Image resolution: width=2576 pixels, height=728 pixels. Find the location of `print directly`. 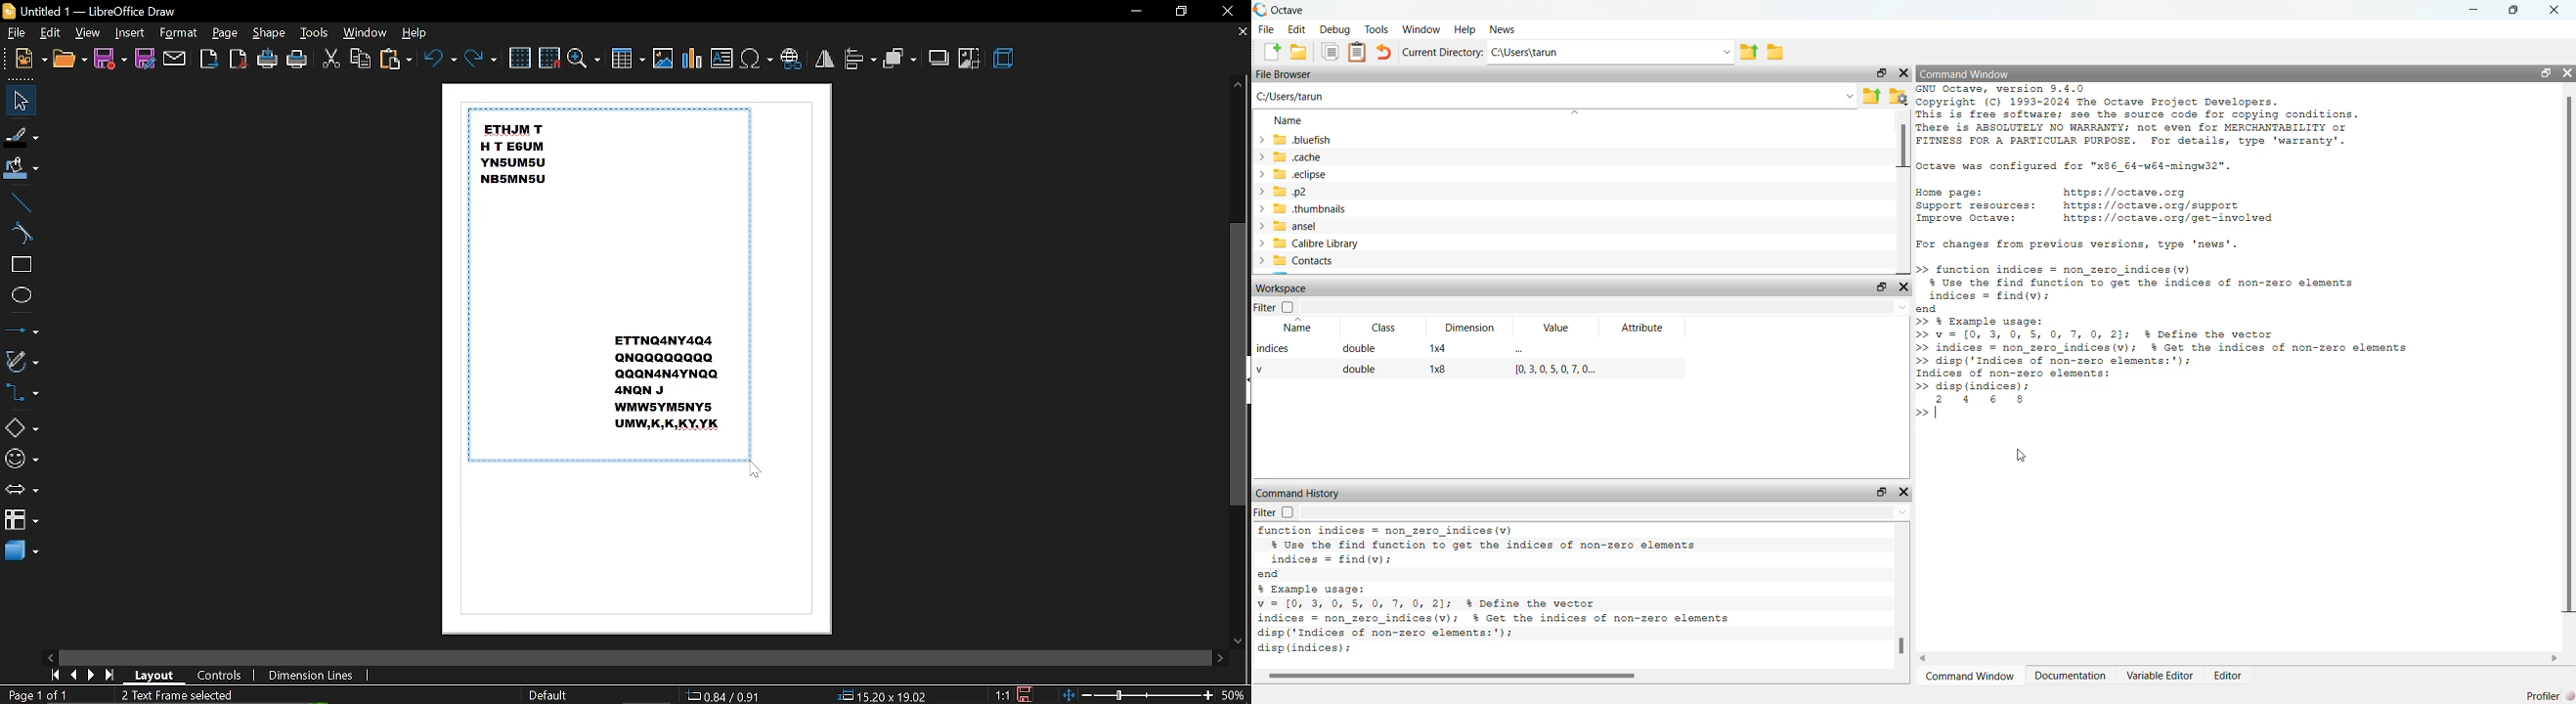

print directly is located at coordinates (268, 60).